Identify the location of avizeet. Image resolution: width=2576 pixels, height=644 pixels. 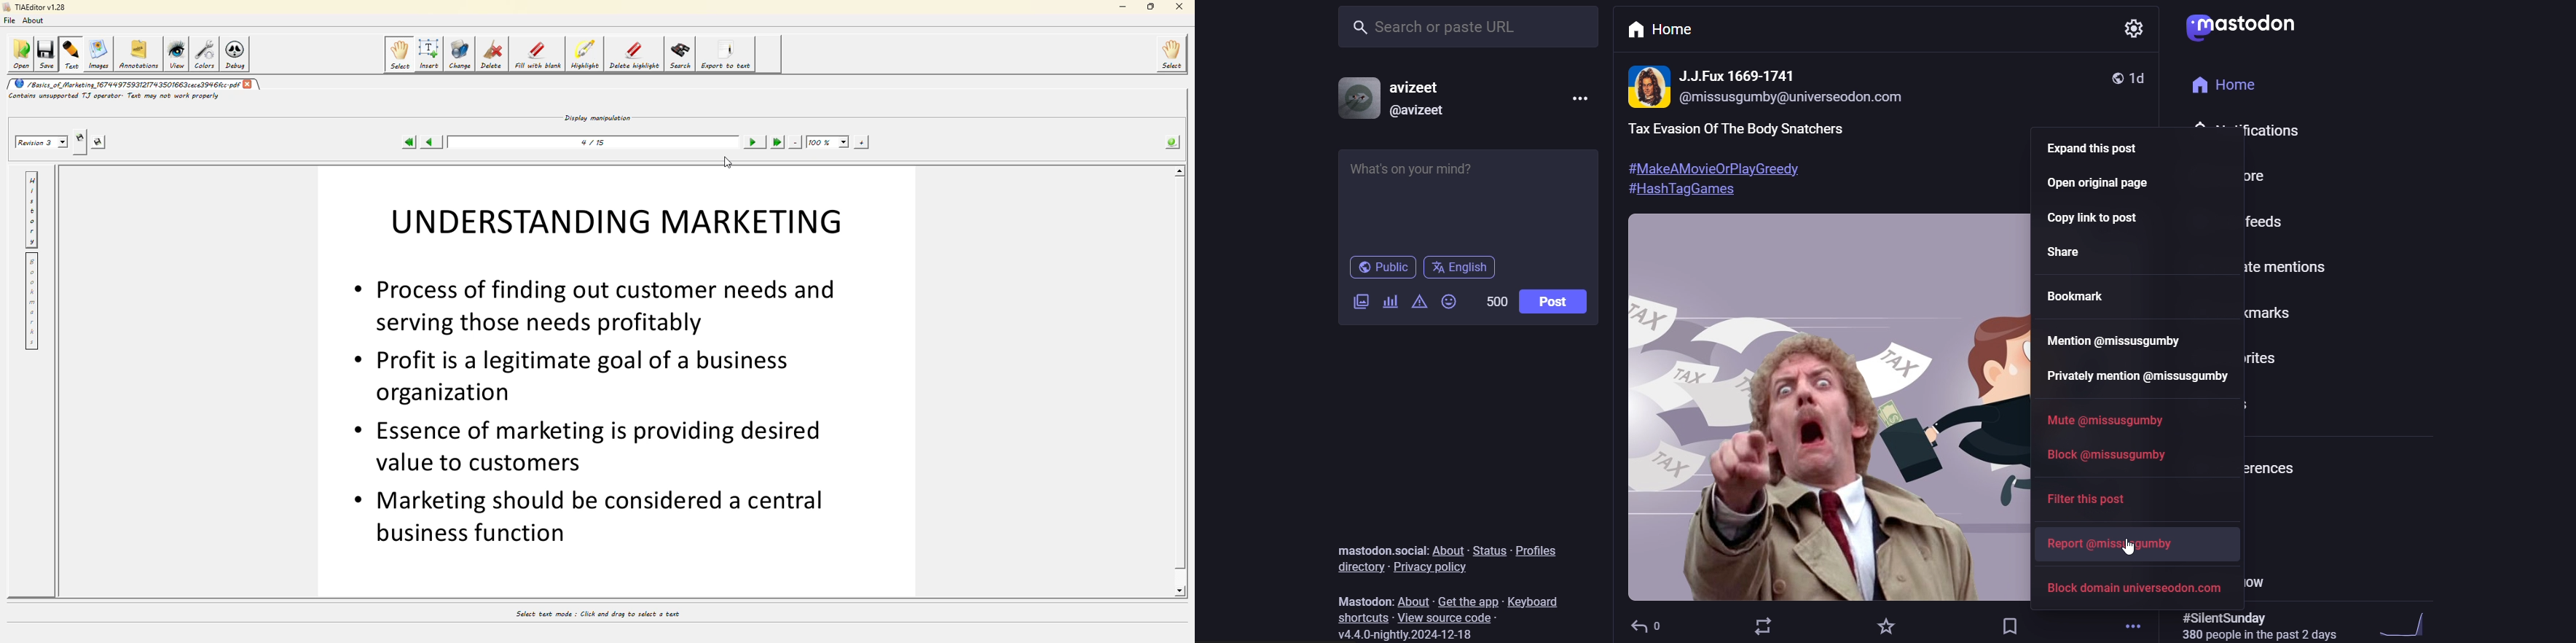
(1418, 90).